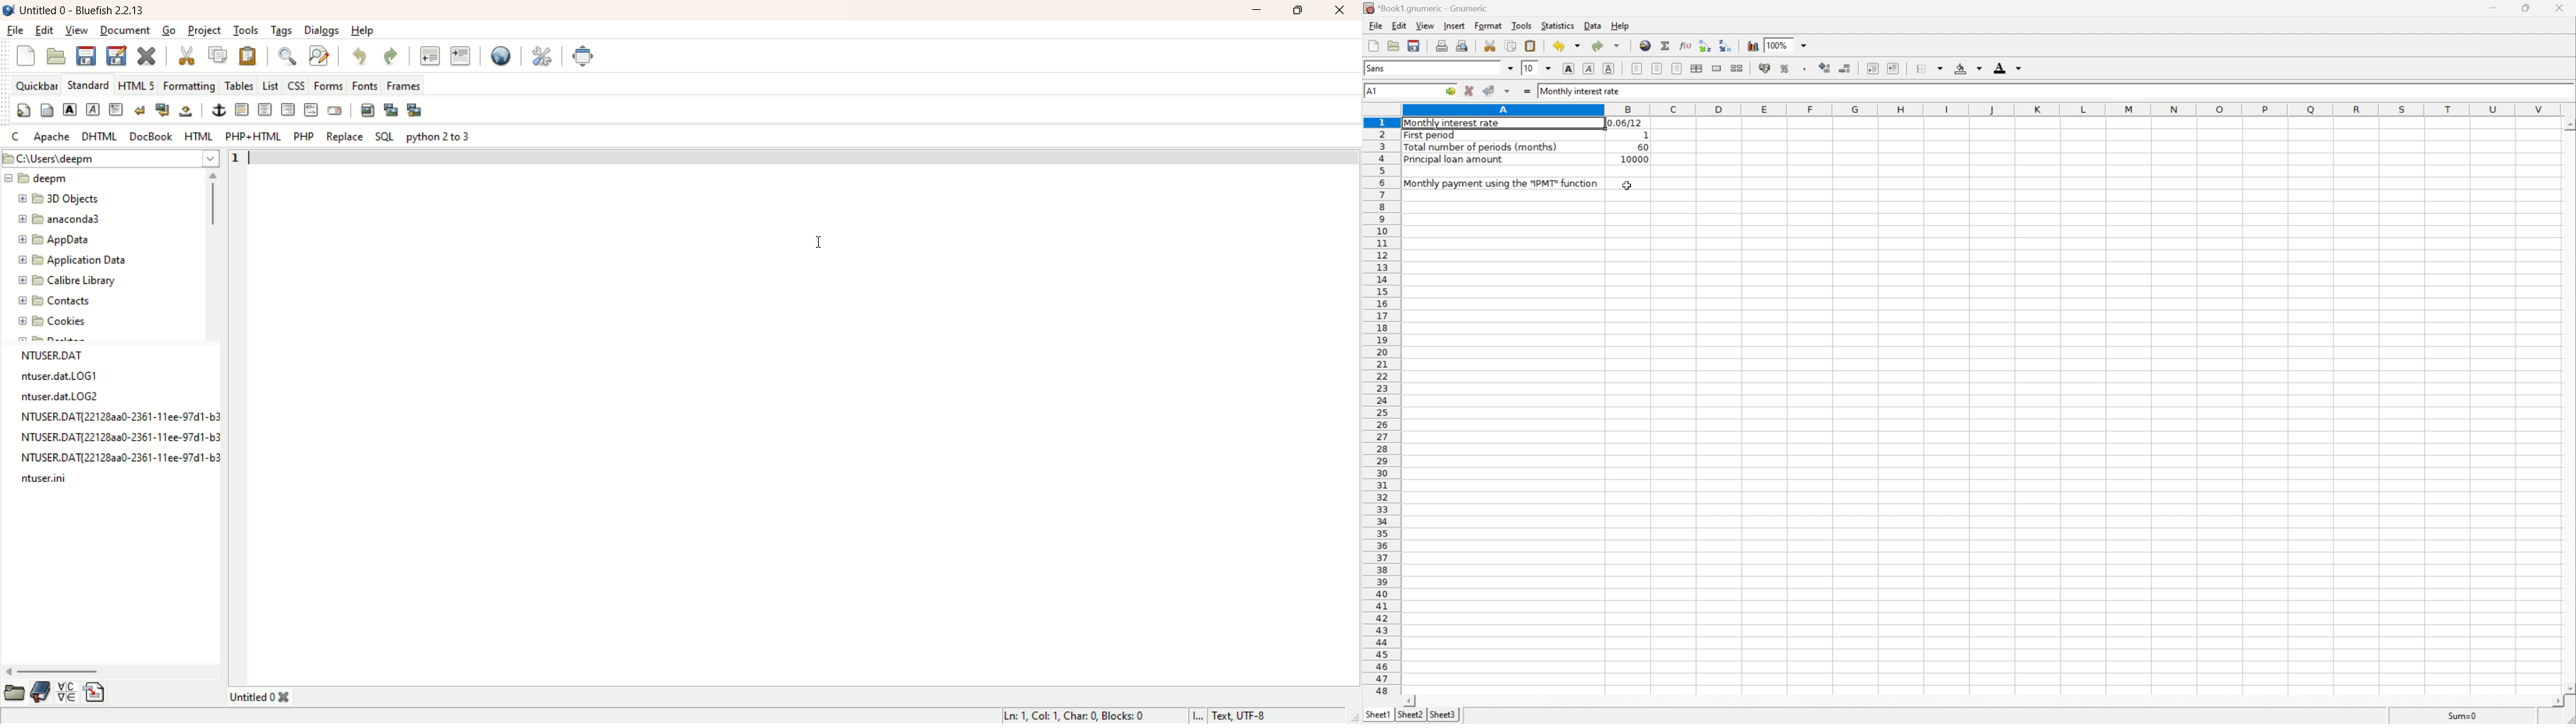  Describe the element at coordinates (322, 30) in the screenshot. I see `dialogs` at that location.